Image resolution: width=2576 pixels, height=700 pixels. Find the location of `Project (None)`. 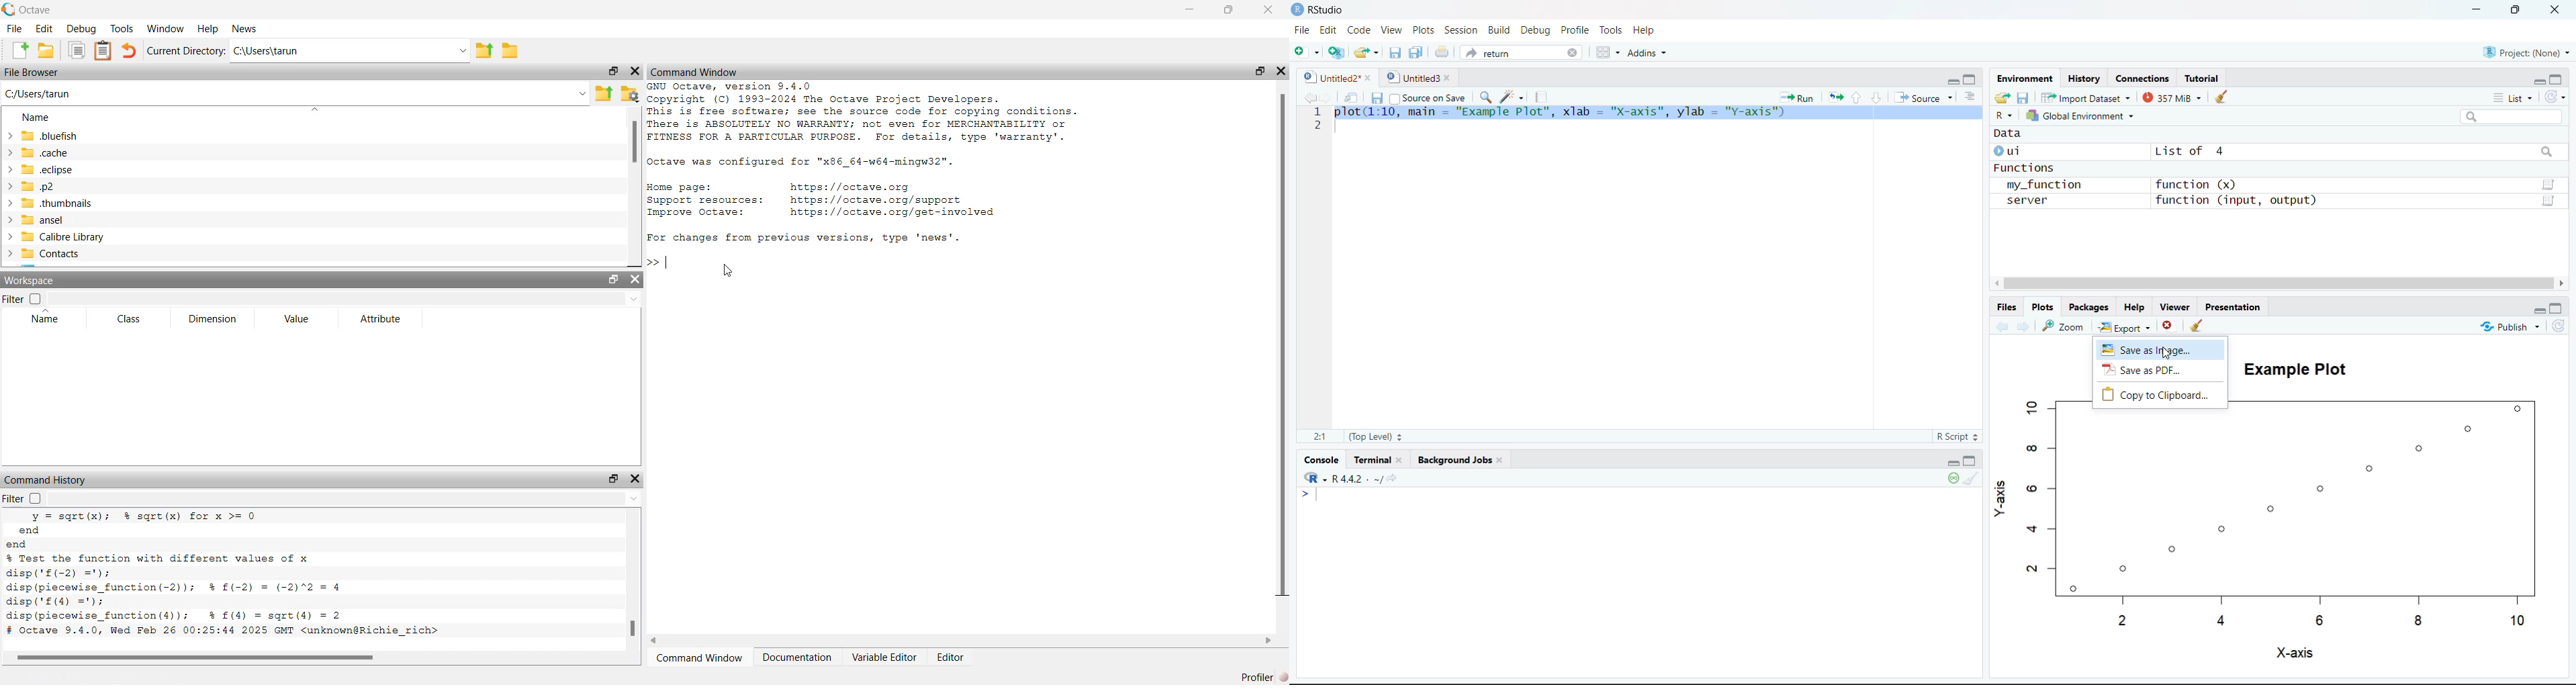

Project (None) is located at coordinates (2523, 51).